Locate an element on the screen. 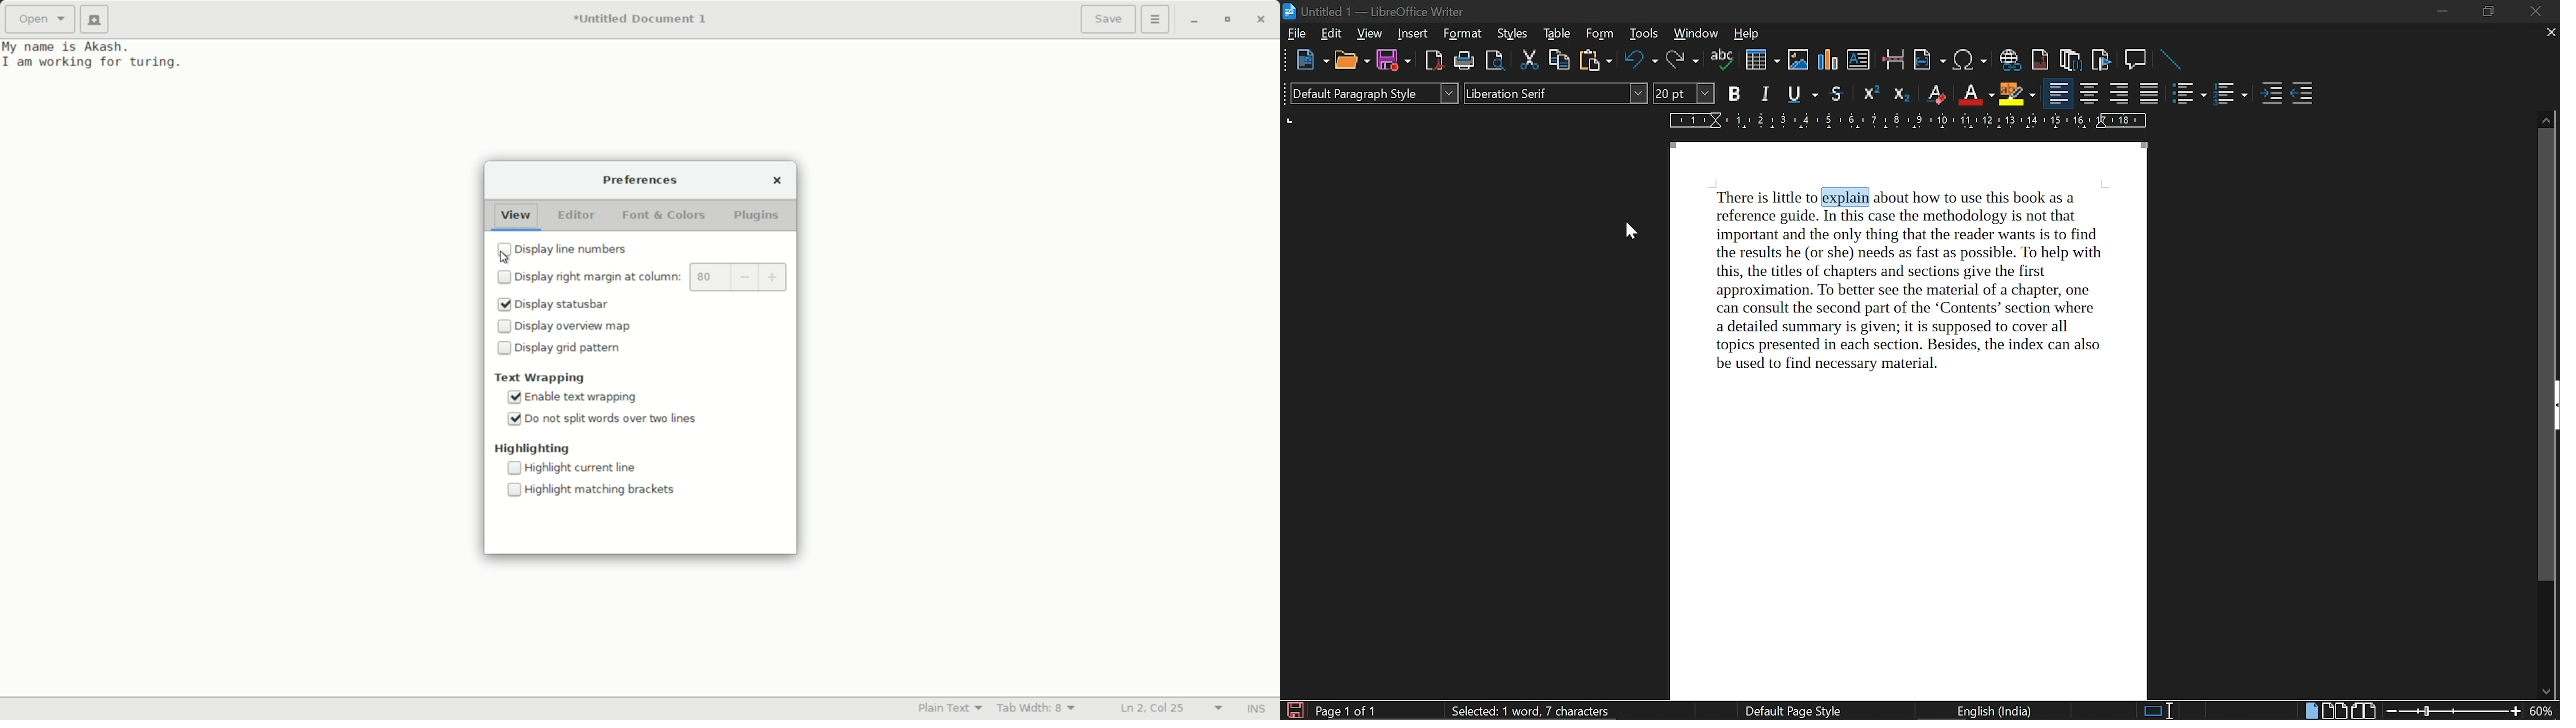 The image size is (2576, 728). new document is located at coordinates (95, 19).